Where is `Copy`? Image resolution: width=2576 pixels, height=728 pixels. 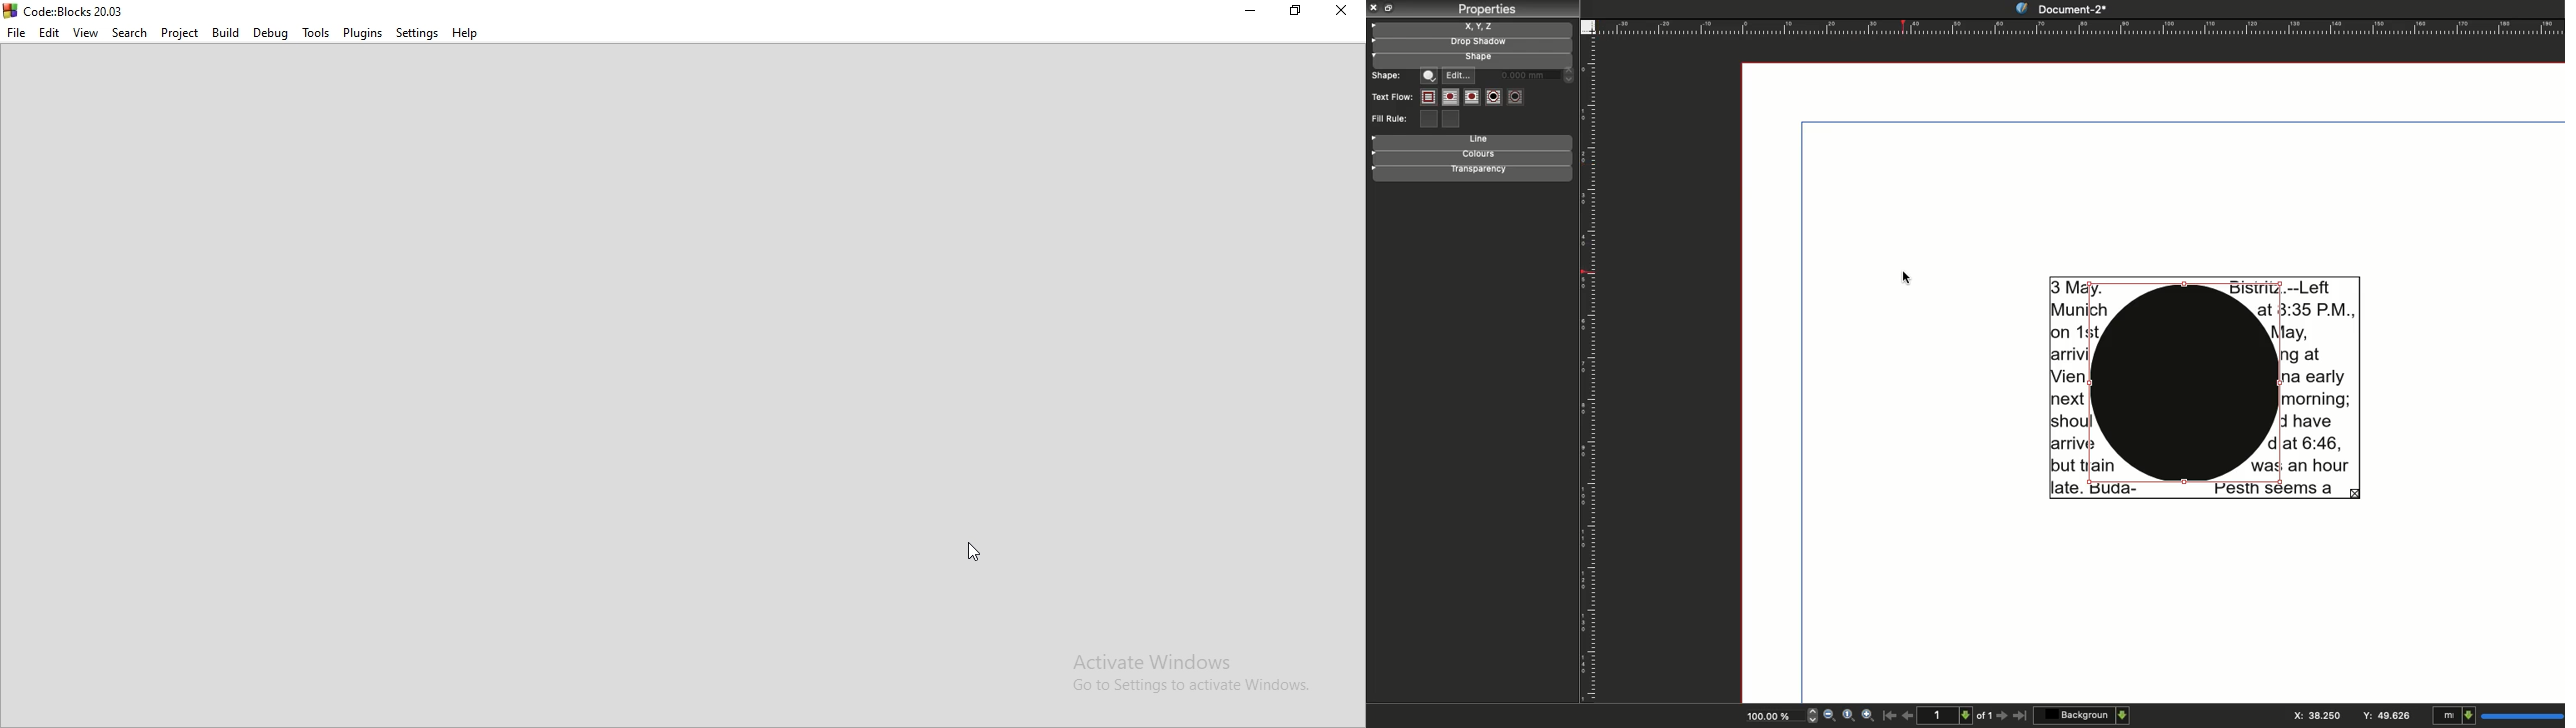
Copy is located at coordinates (1389, 9).